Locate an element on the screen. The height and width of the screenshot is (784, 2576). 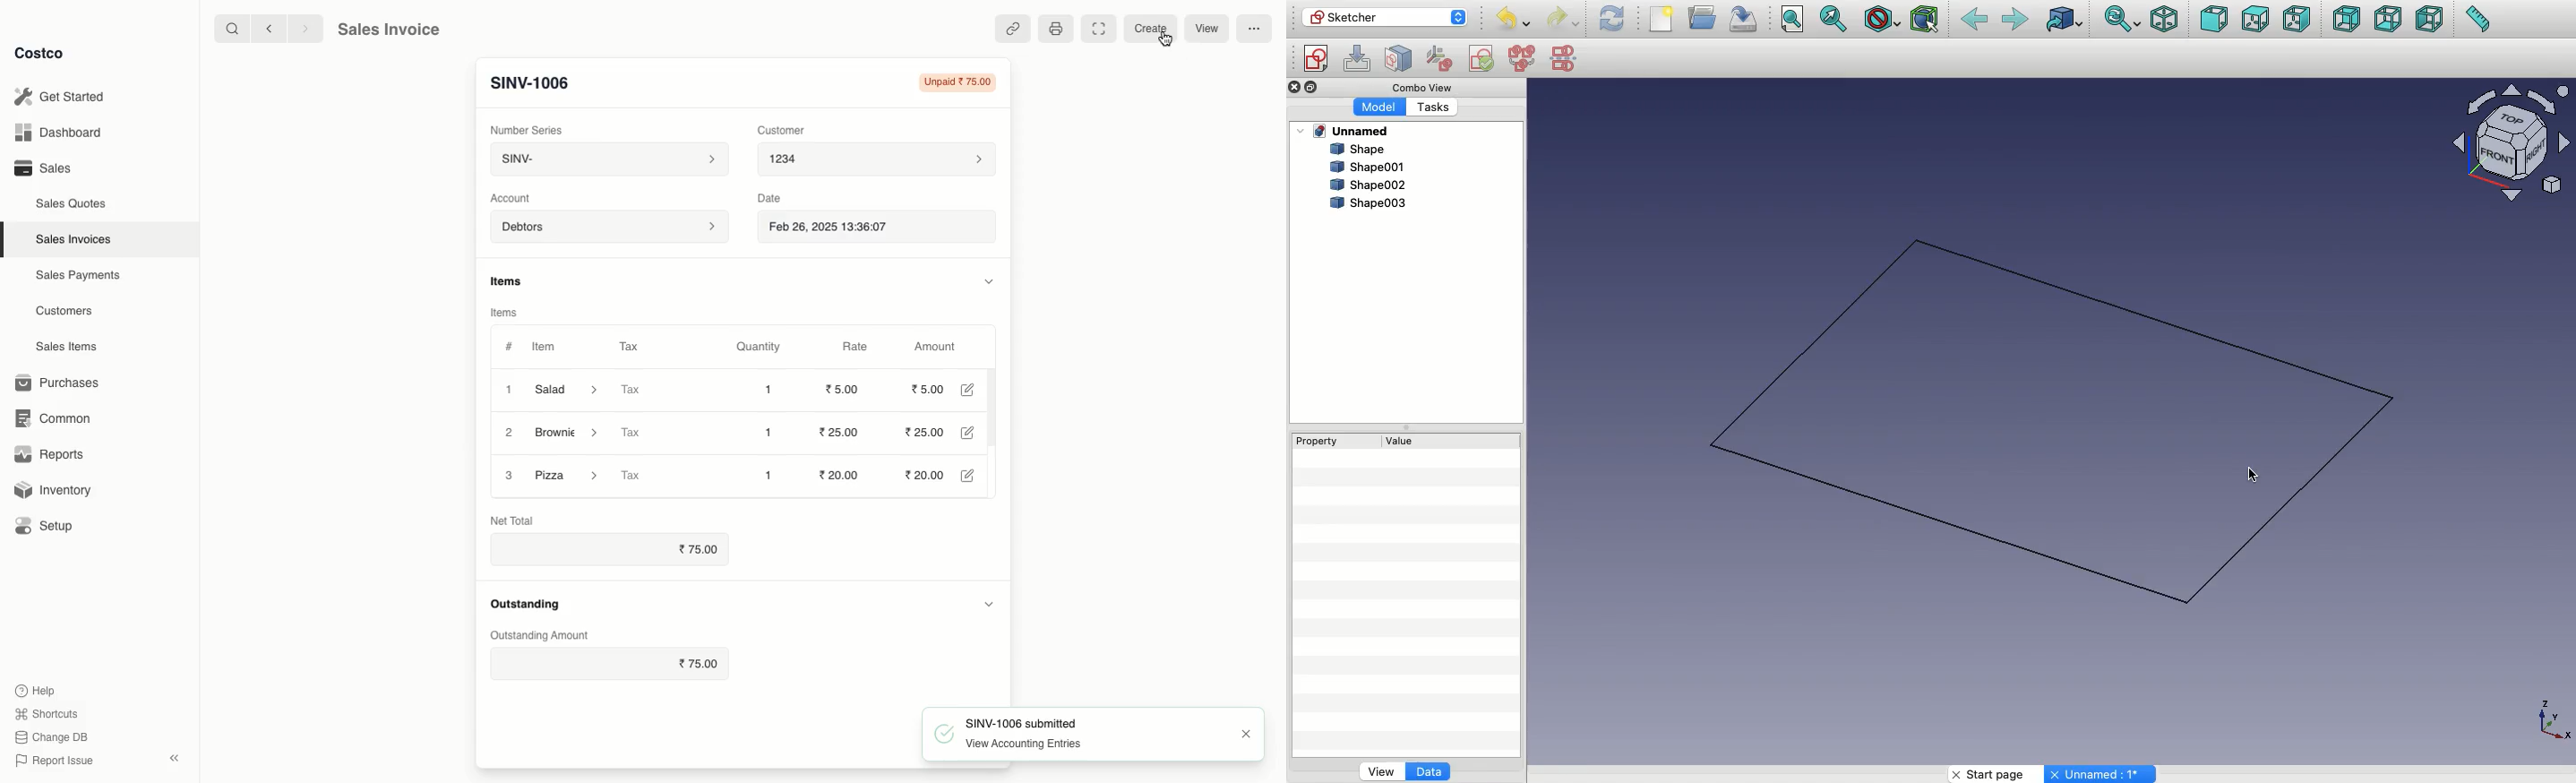
Isometric is located at coordinates (2163, 20).